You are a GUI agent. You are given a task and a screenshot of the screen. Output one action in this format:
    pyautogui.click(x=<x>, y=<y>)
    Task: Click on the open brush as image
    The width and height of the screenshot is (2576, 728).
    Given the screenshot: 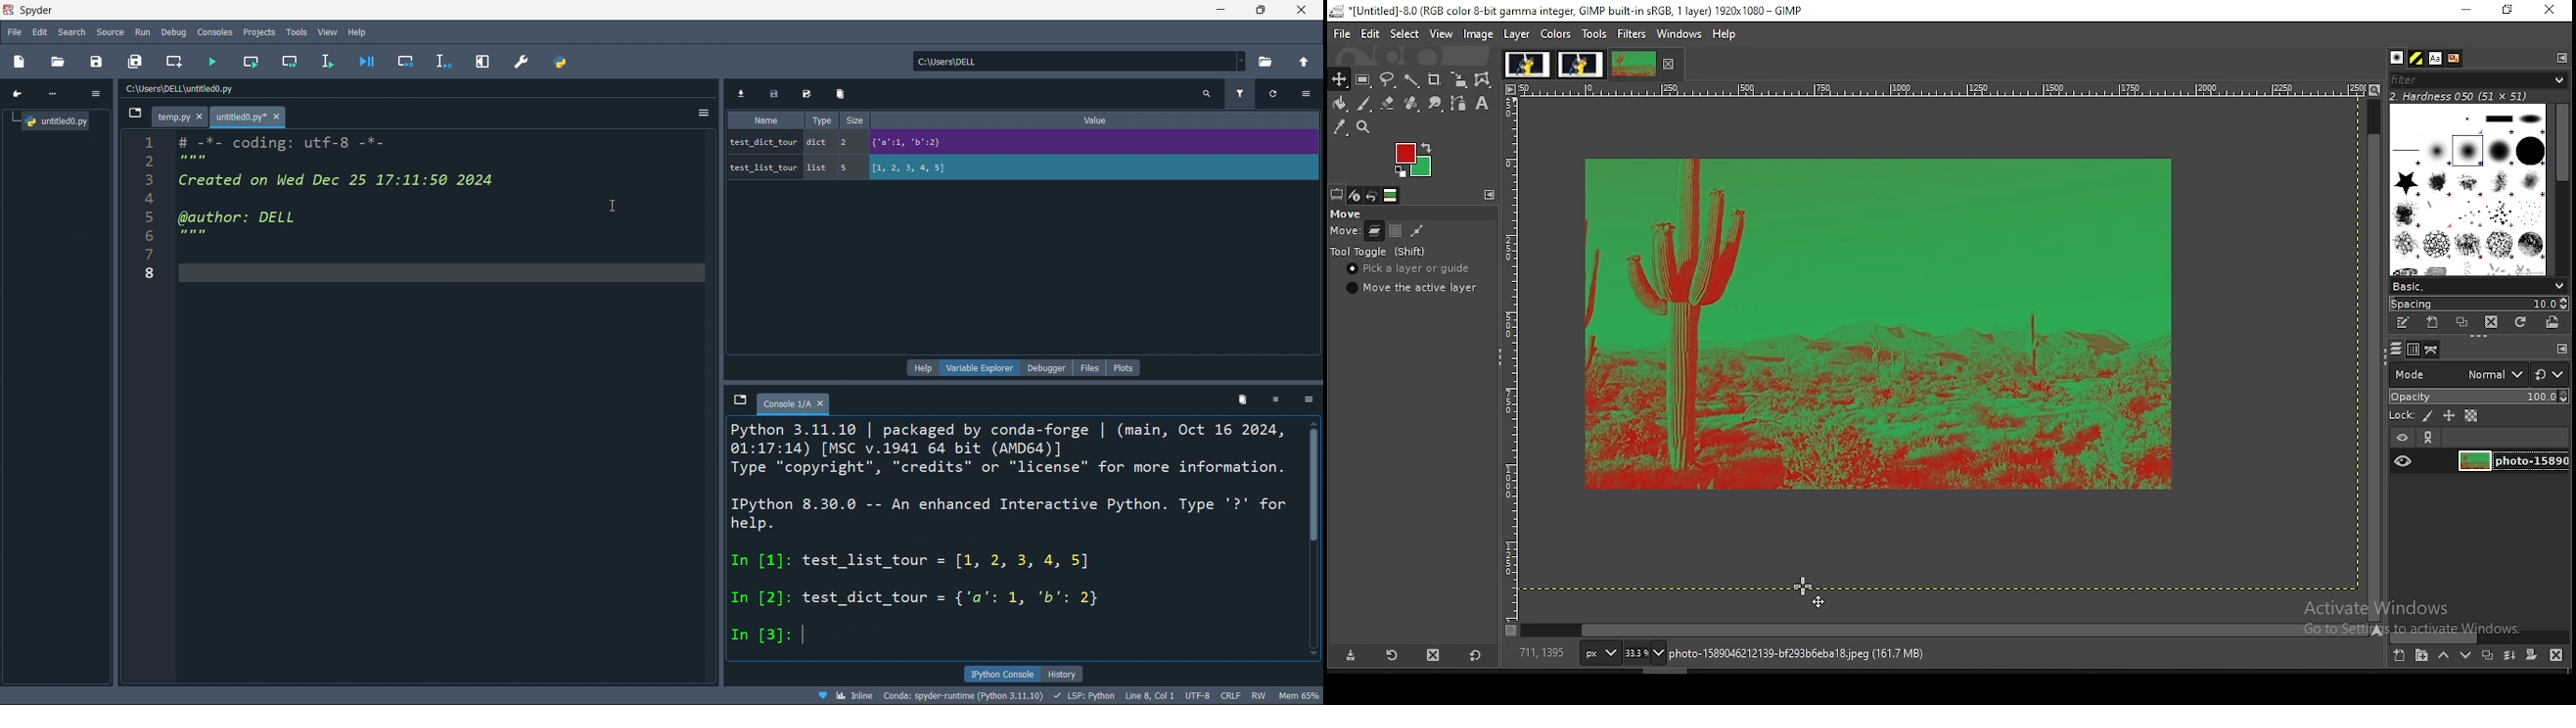 What is the action you would take?
    pyautogui.click(x=2553, y=323)
    